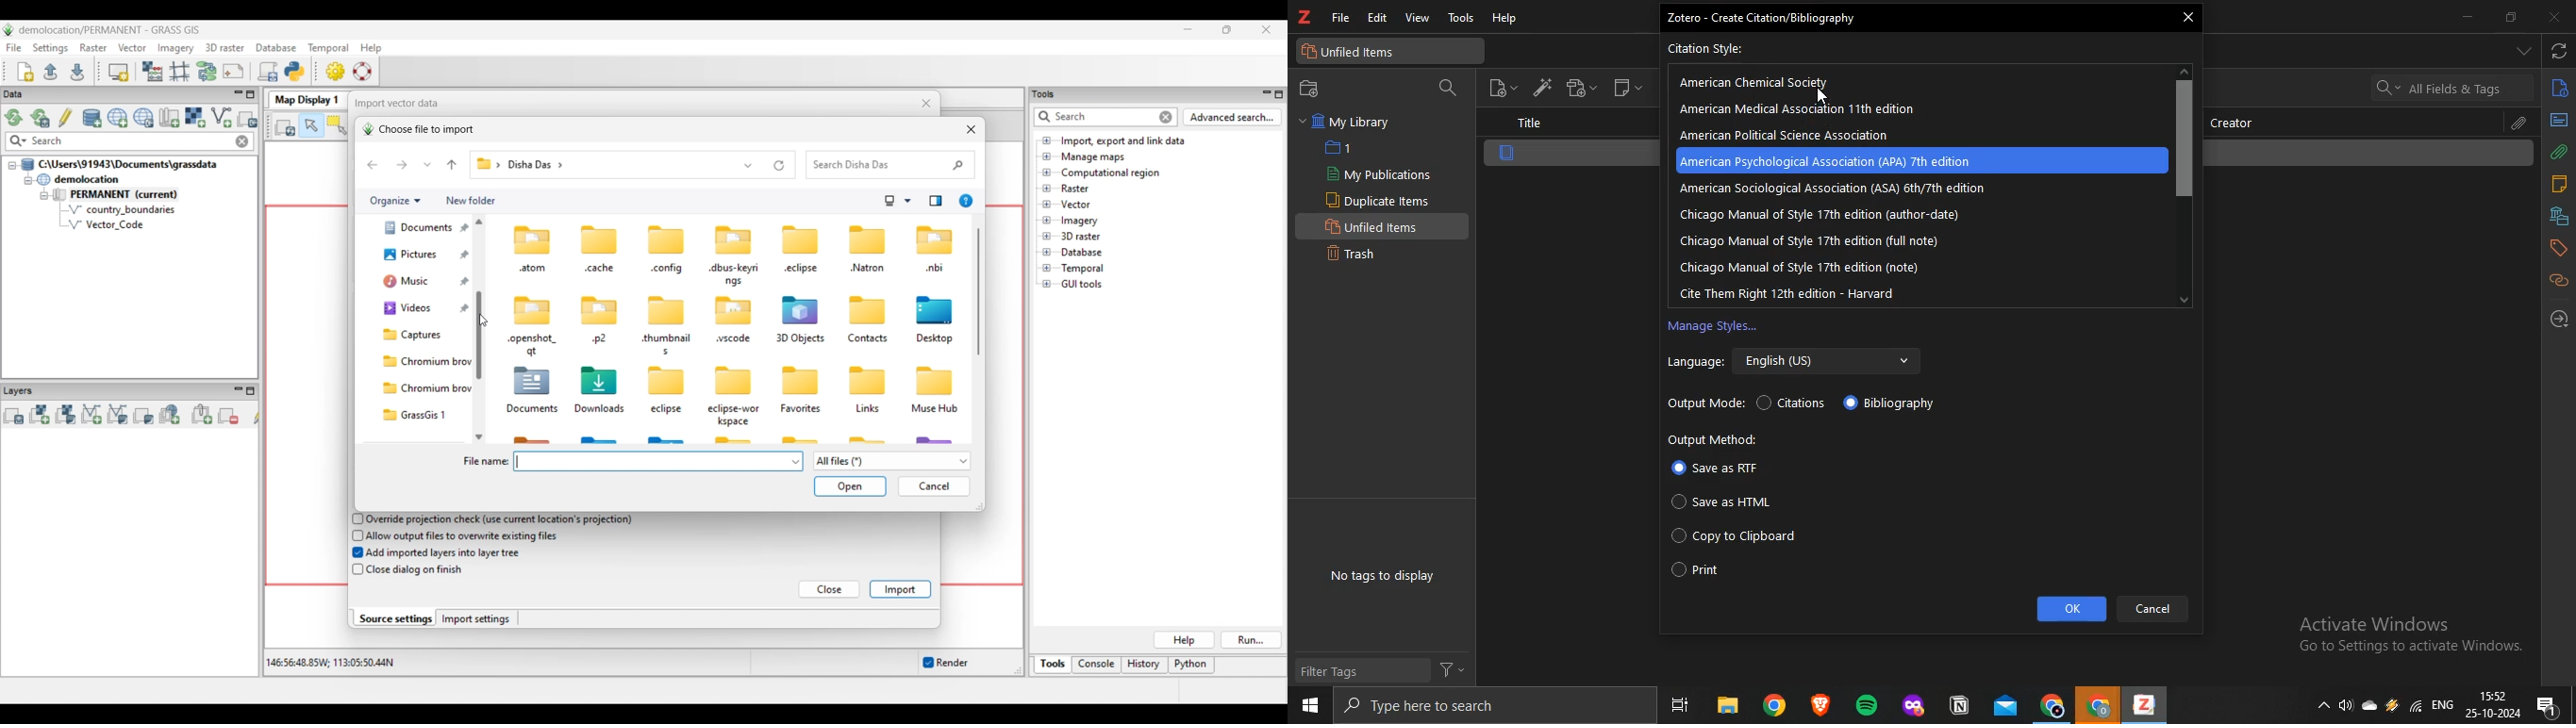 The width and height of the screenshot is (2576, 728). I want to click on title, so click(1528, 123).